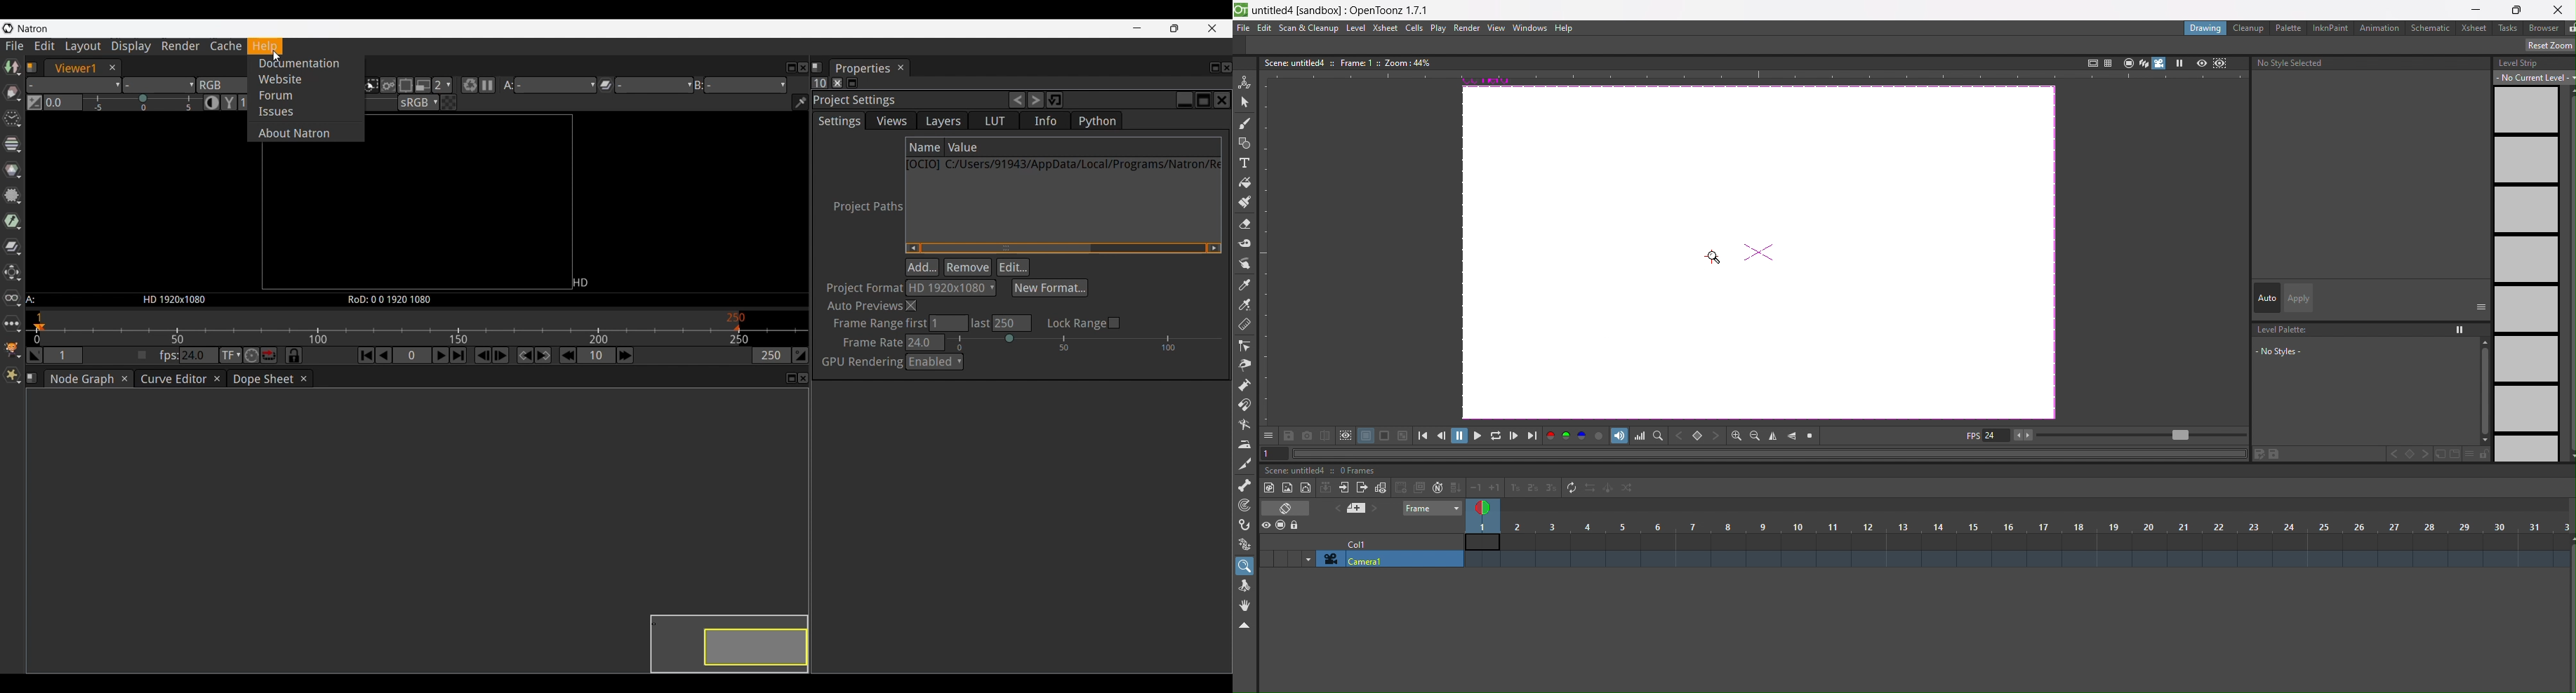 The height and width of the screenshot is (700, 2576). I want to click on , so click(1438, 488).